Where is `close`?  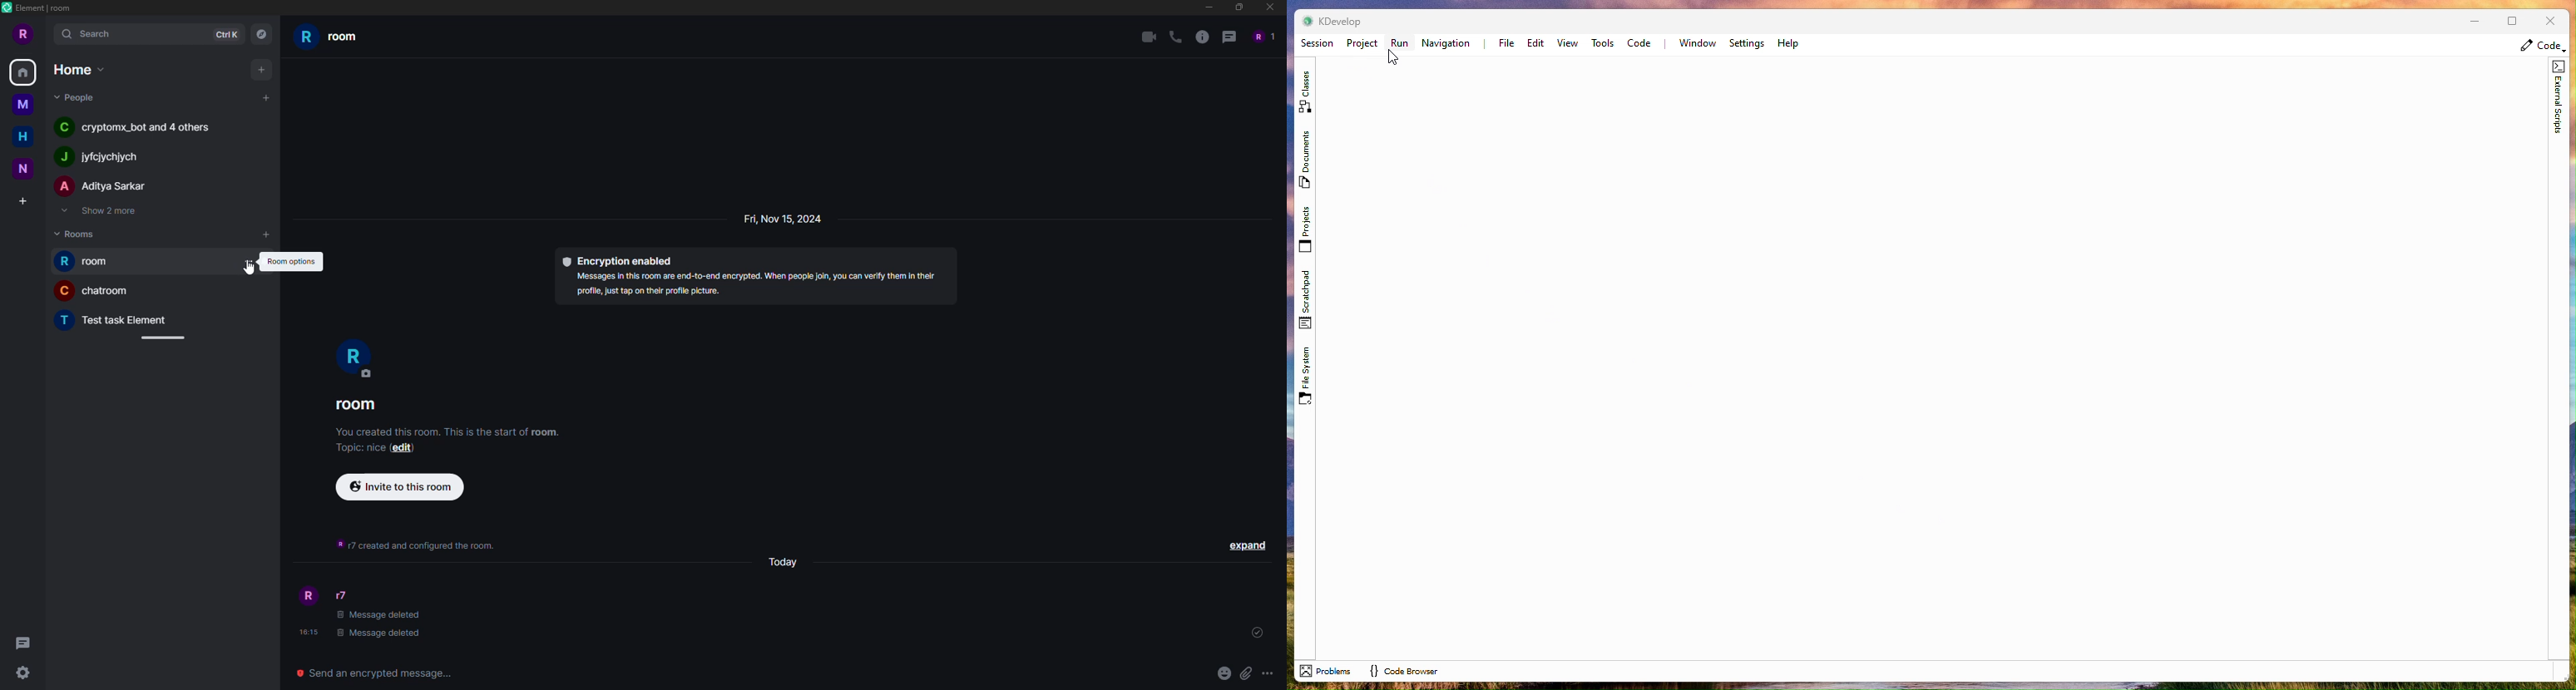
close is located at coordinates (1271, 7).